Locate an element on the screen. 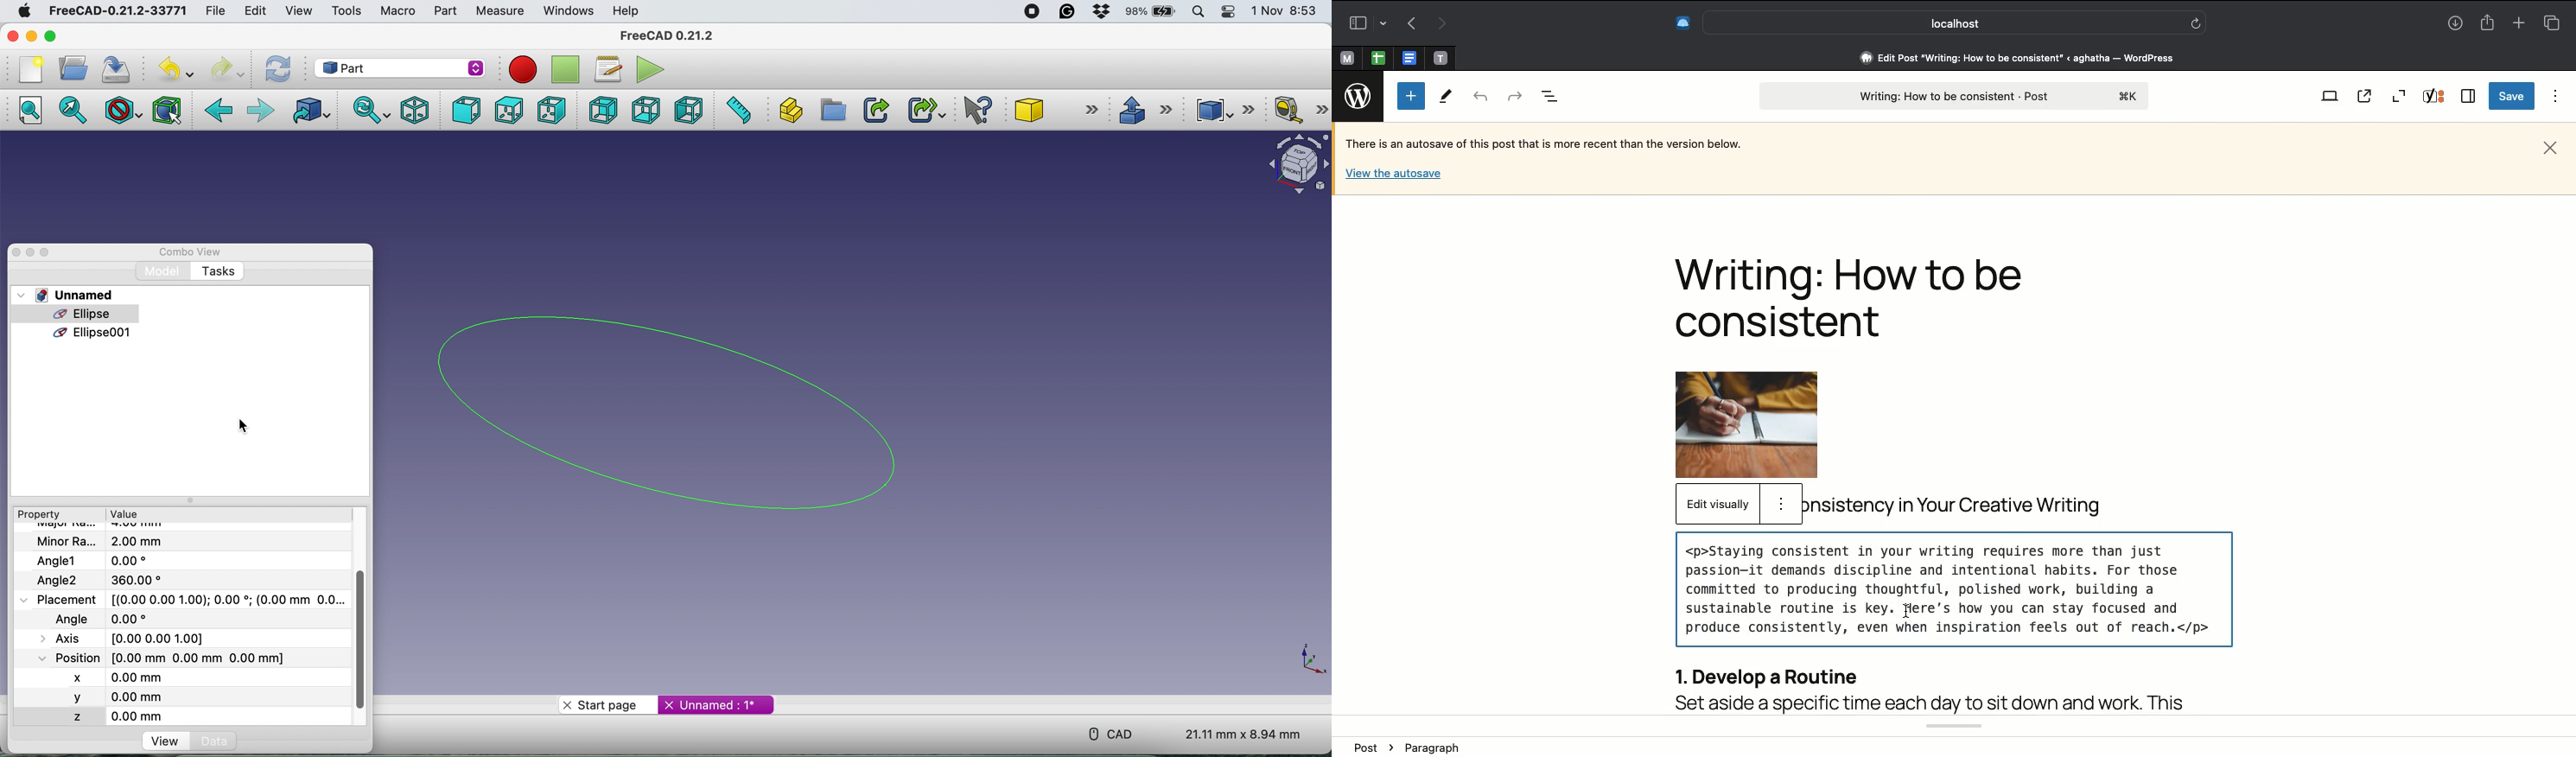 Image resolution: width=2576 pixels, height=784 pixels. make link is located at coordinates (874, 110).